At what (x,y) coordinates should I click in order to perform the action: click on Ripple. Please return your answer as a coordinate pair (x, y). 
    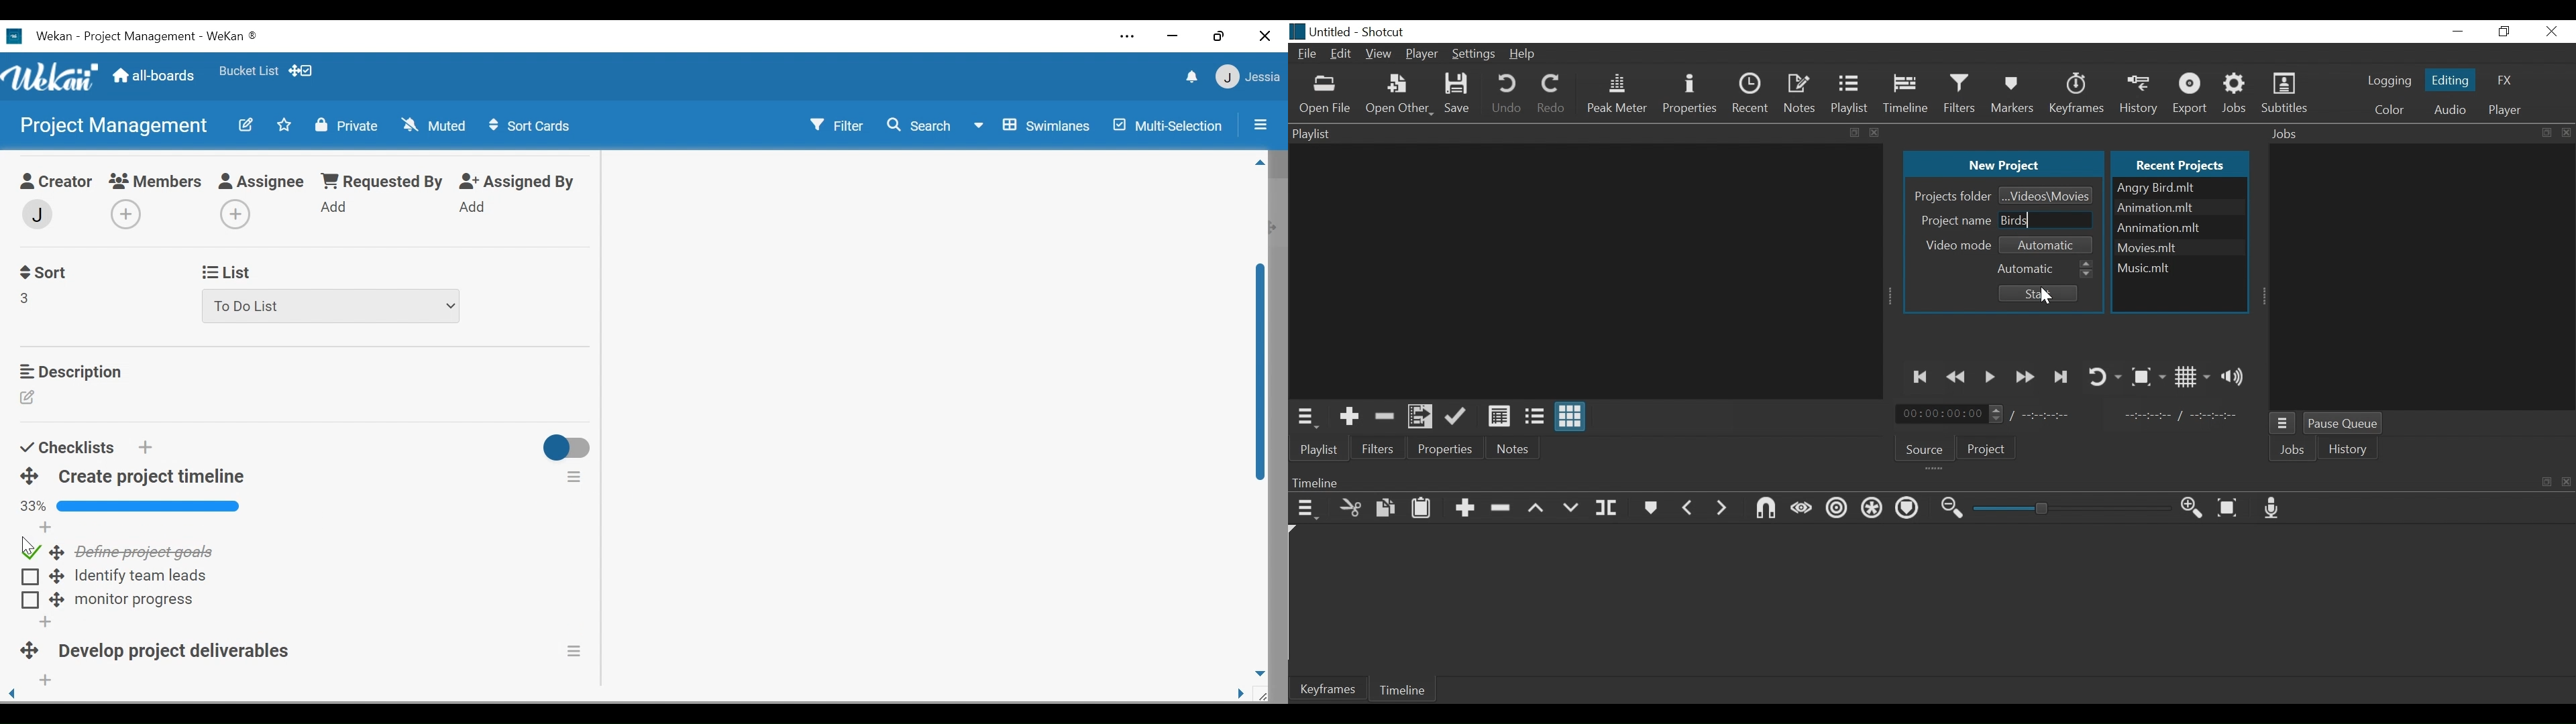
    Looking at the image, I should click on (1837, 511).